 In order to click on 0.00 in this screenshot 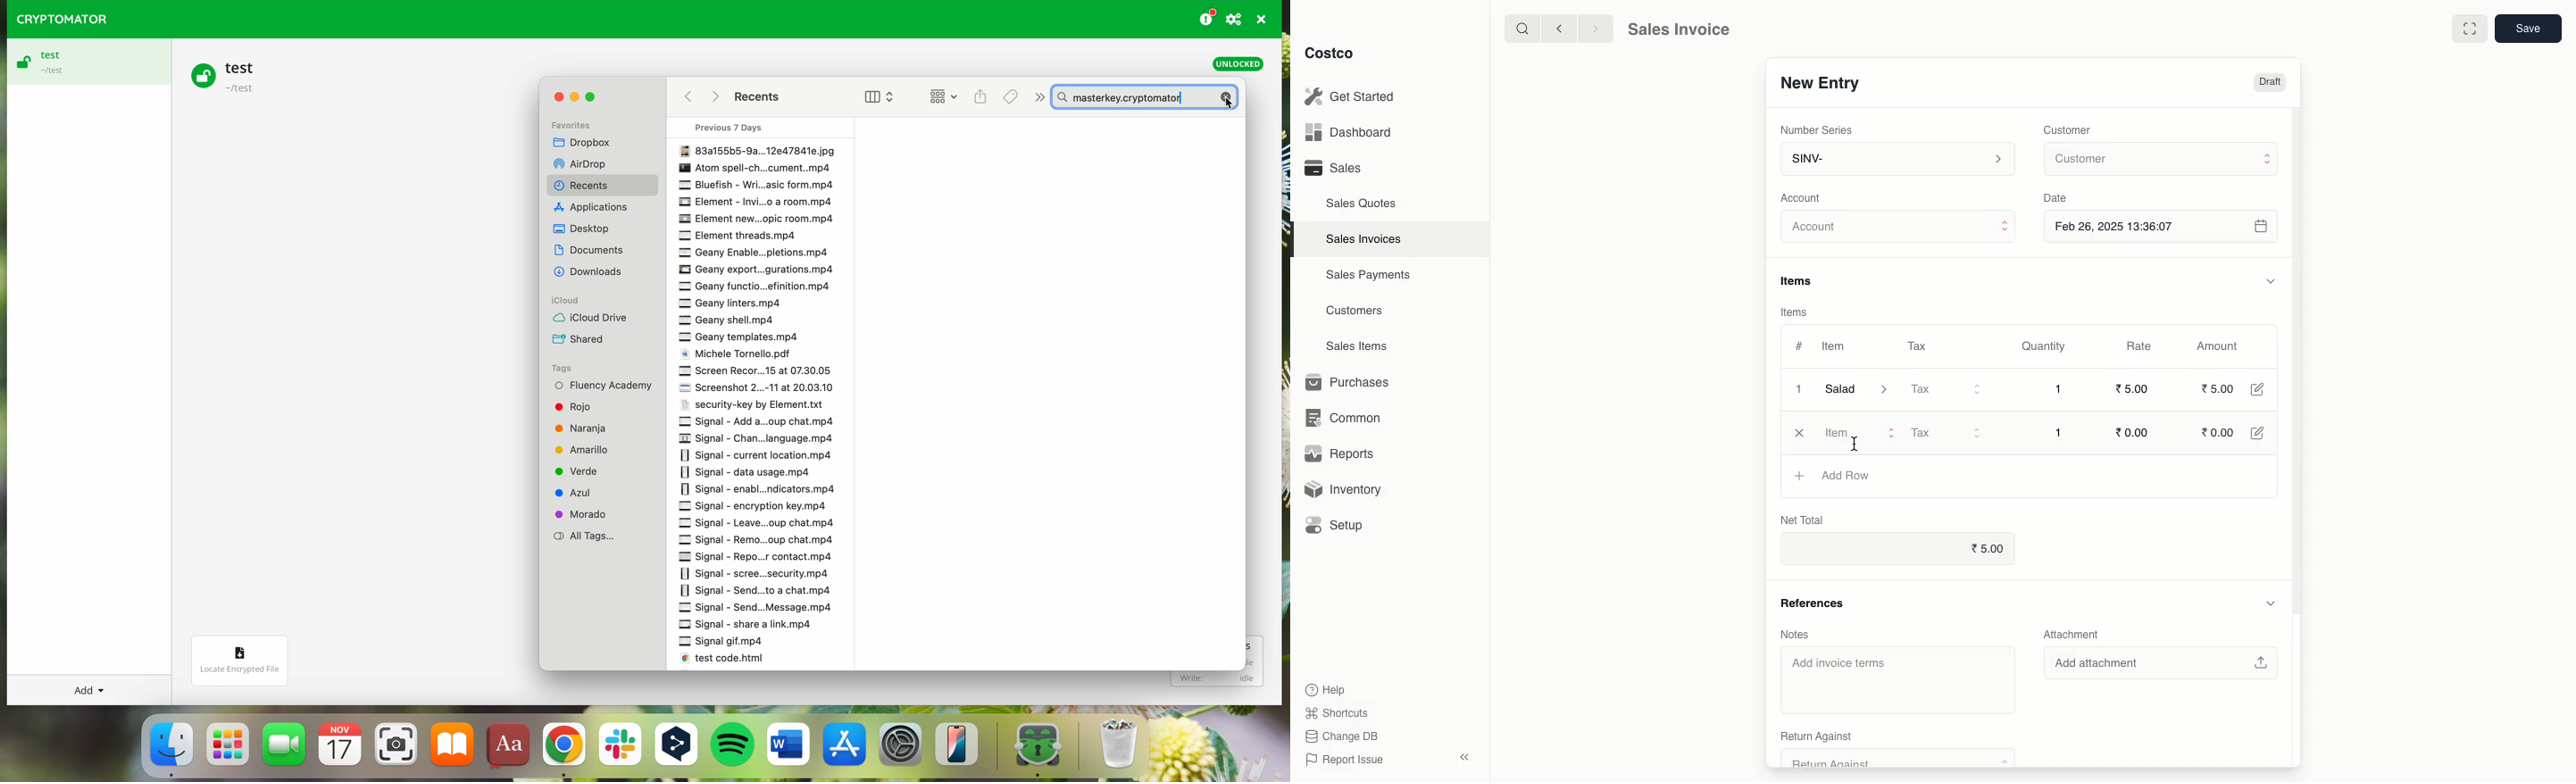, I will do `click(2219, 433)`.